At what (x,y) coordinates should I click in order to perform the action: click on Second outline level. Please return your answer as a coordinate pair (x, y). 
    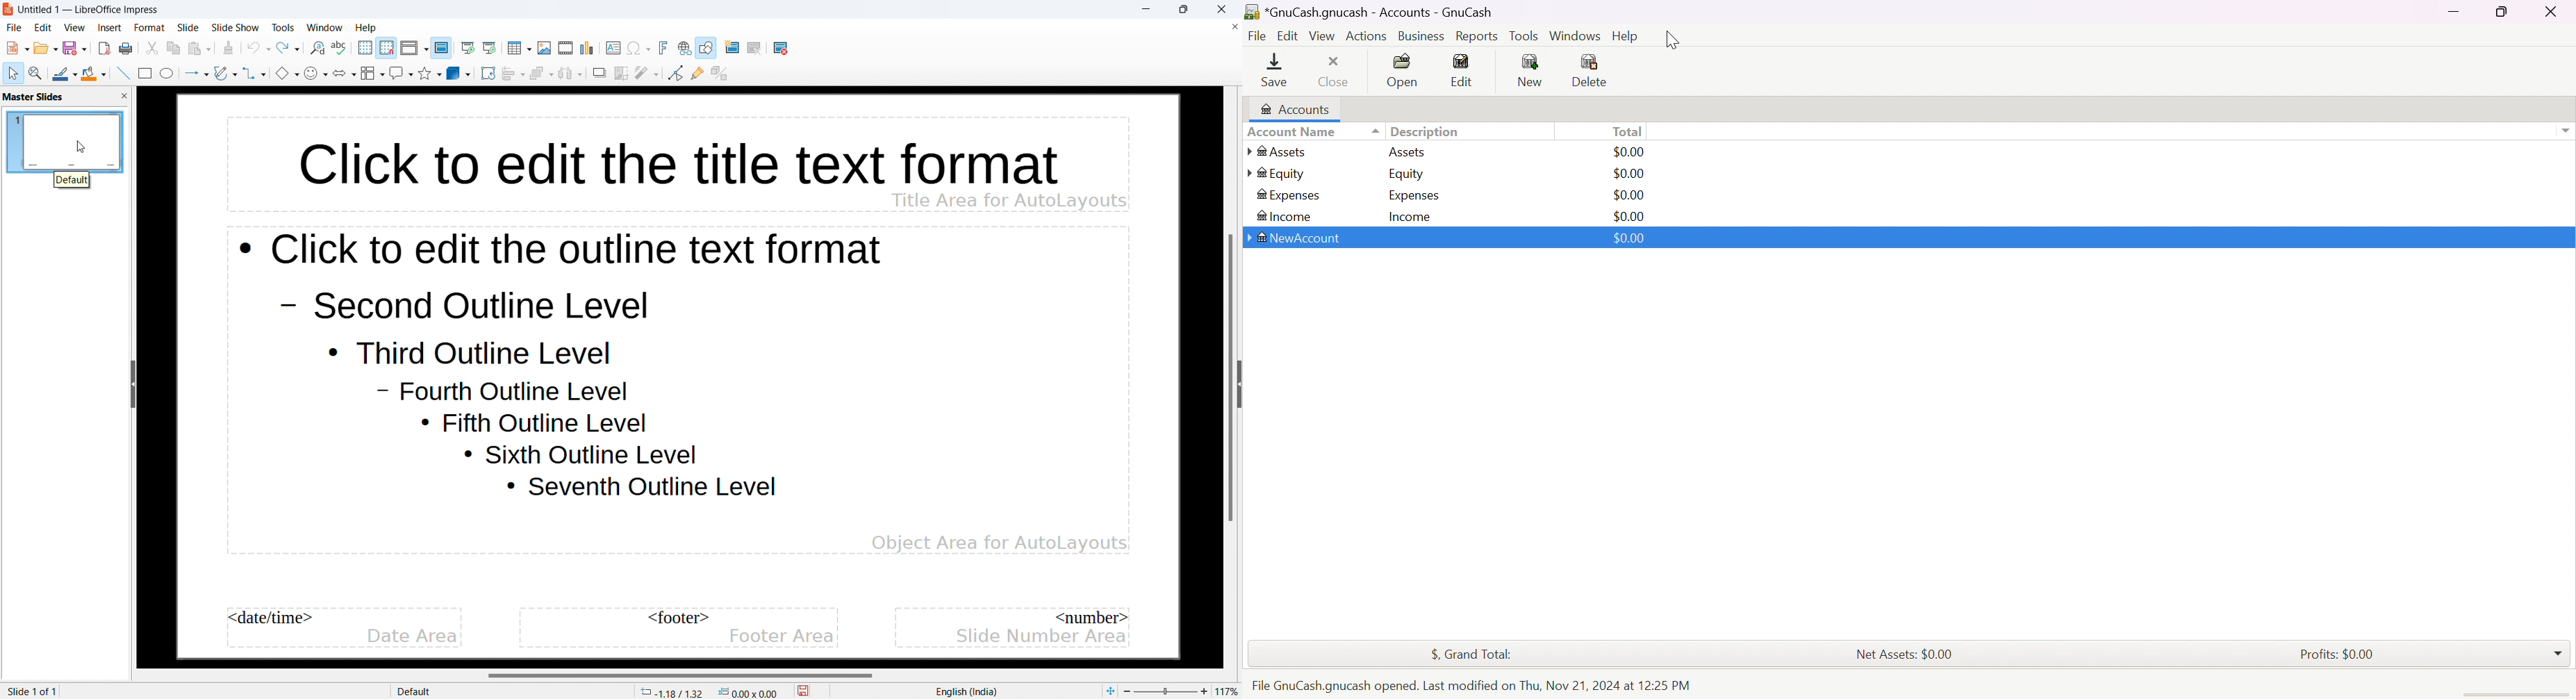
    Looking at the image, I should click on (471, 305).